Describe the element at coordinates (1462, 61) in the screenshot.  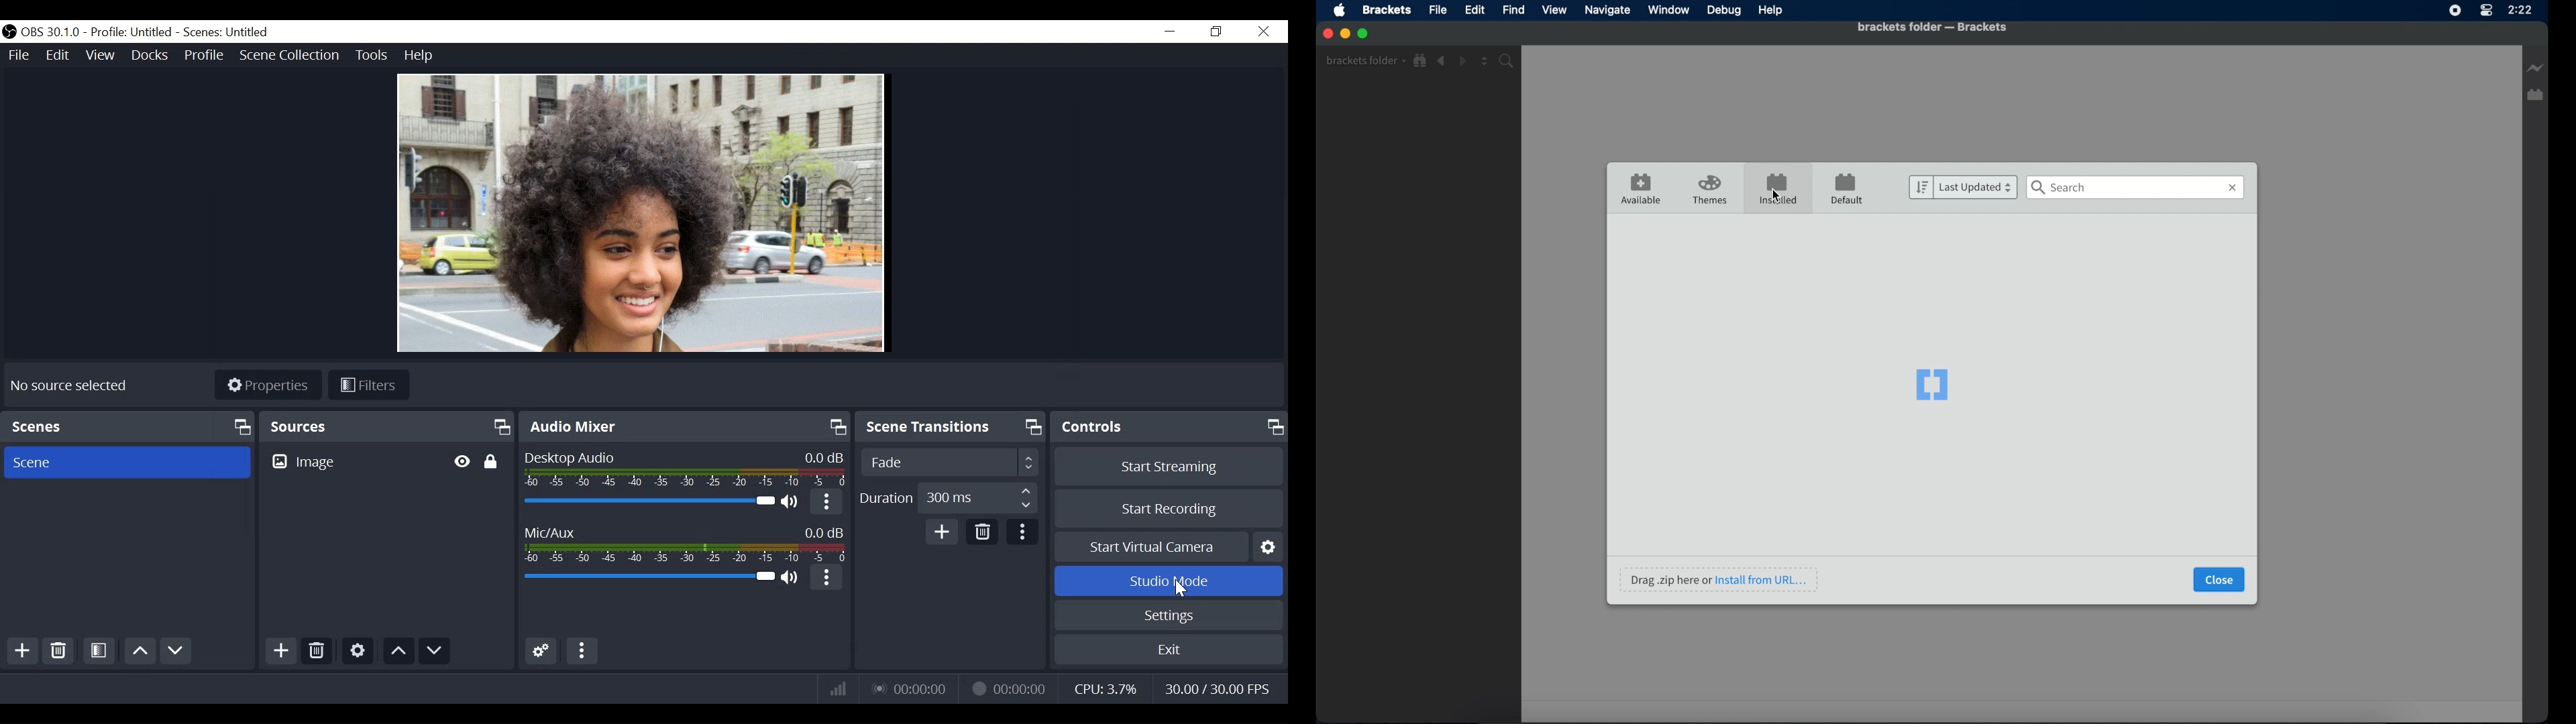
I see `forward` at that location.